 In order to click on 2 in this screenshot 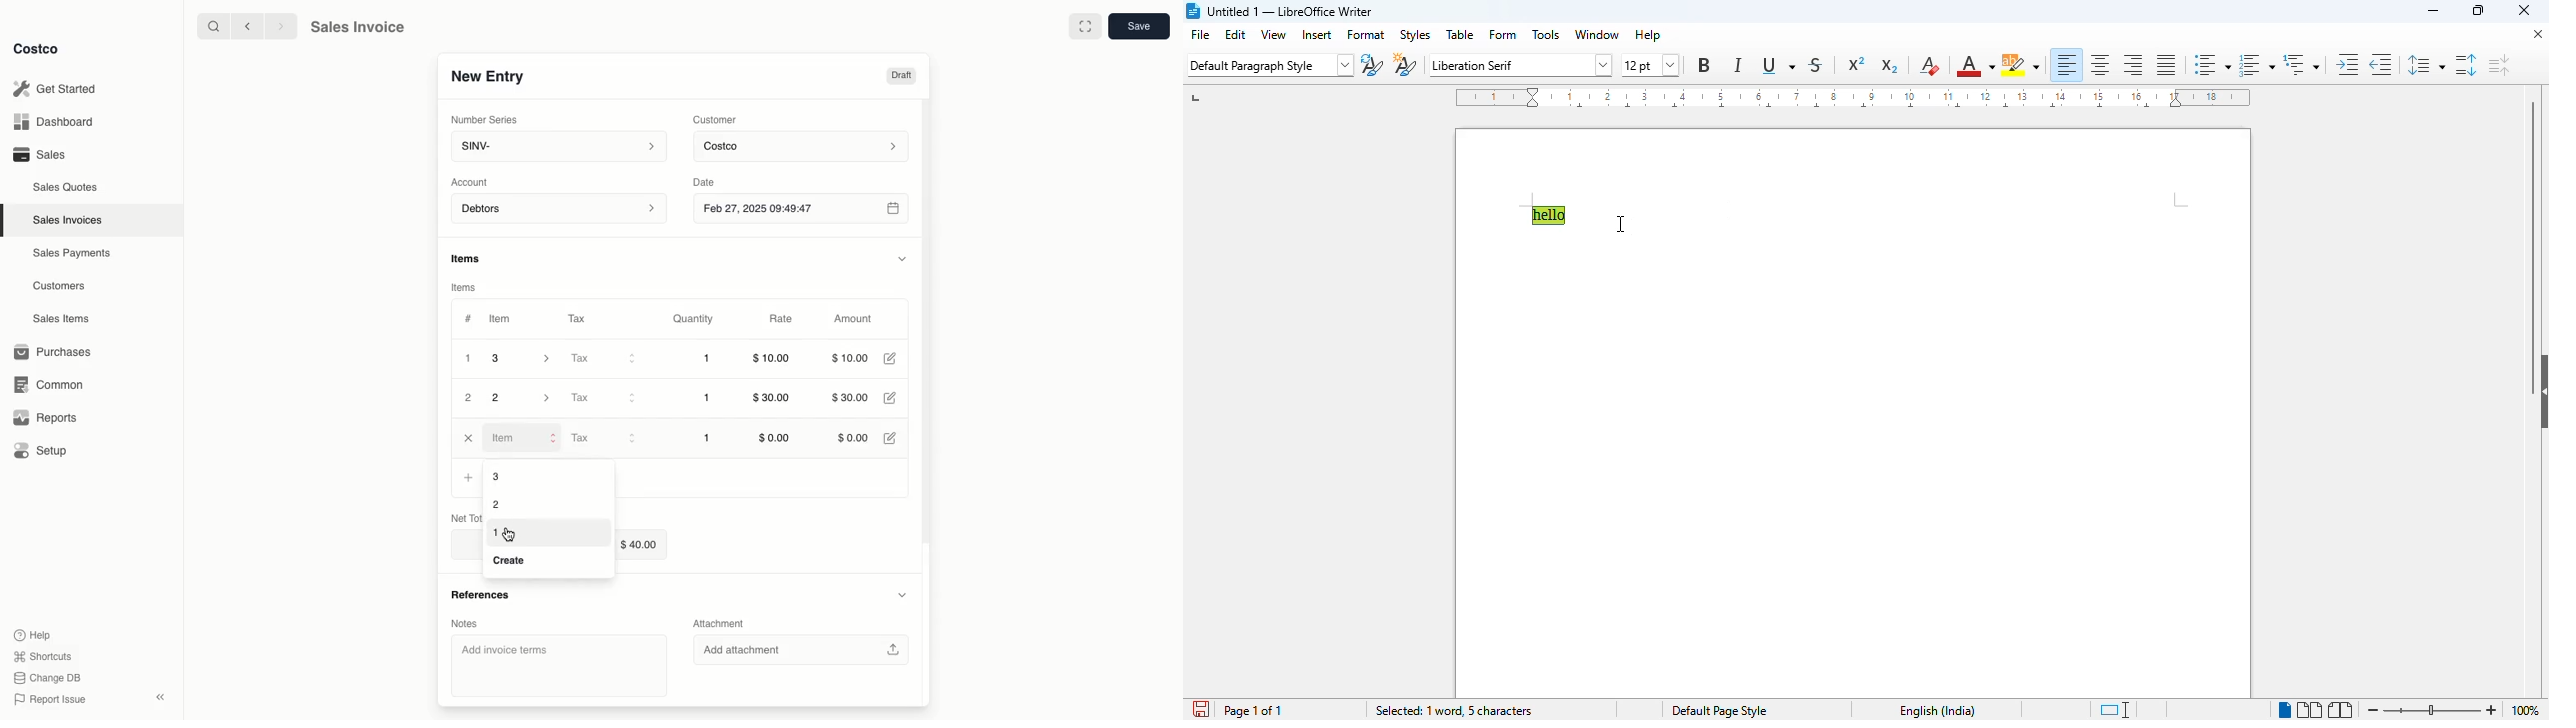, I will do `click(495, 503)`.